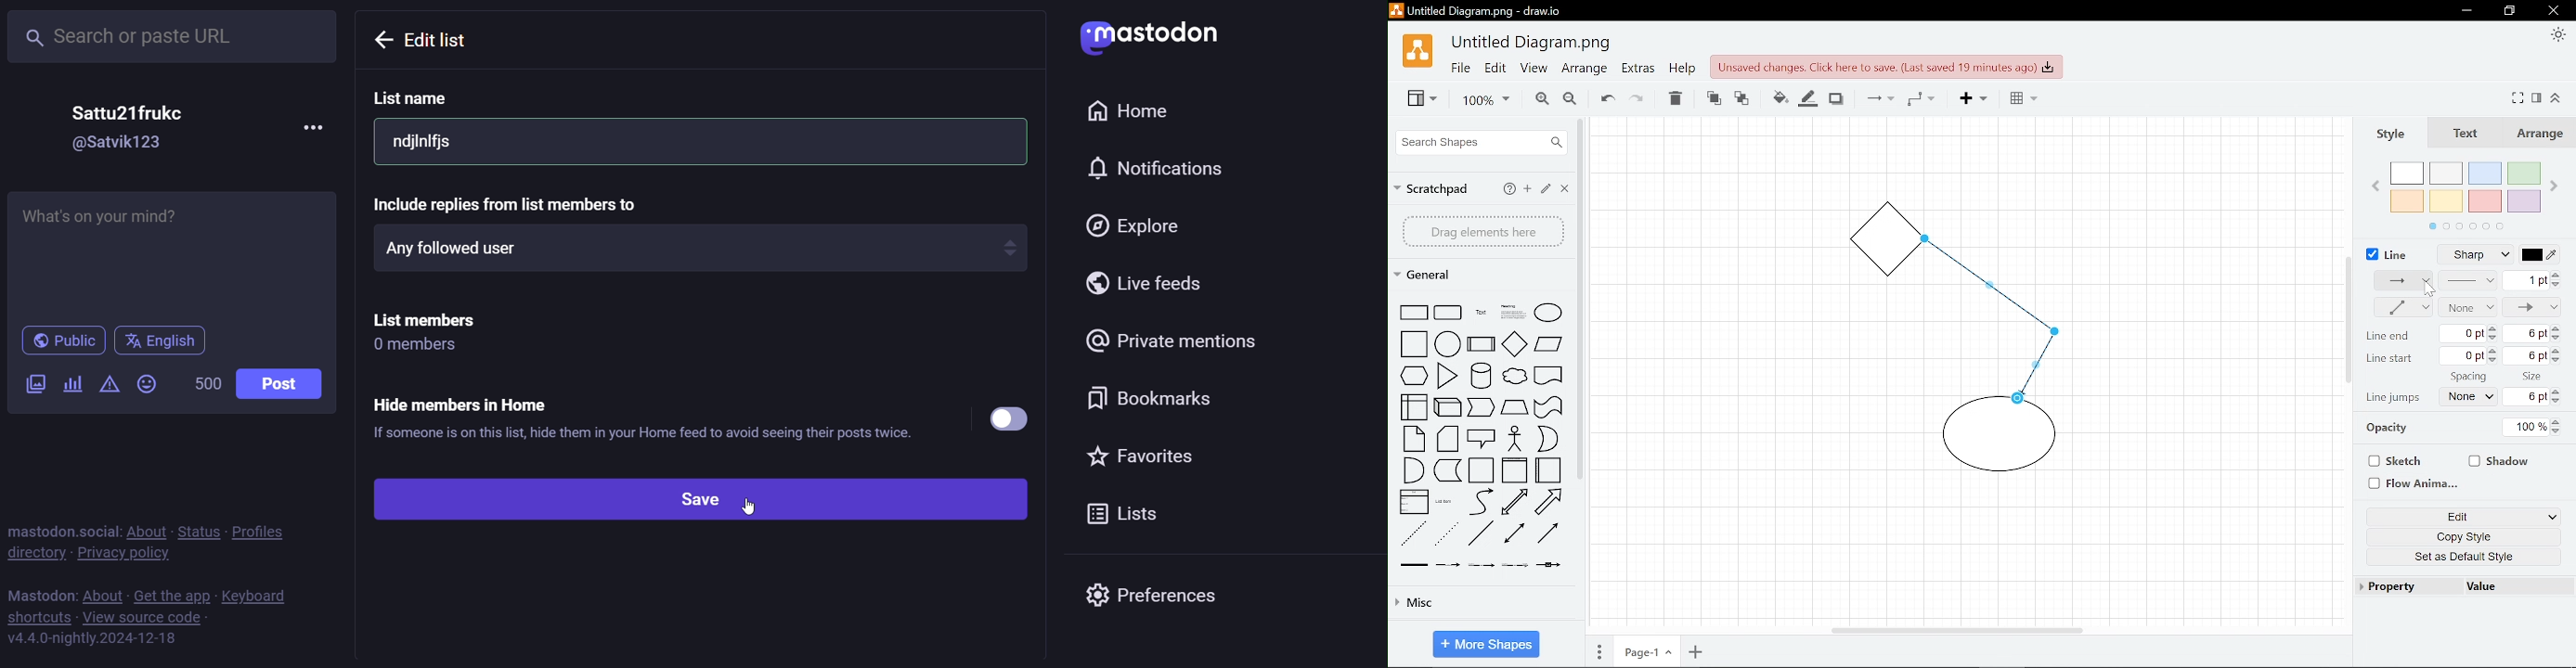 The height and width of the screenshot is (672, 2576). Describe the element at coordinates (1518, 440) in the screenshot. I see `shape` at that location.